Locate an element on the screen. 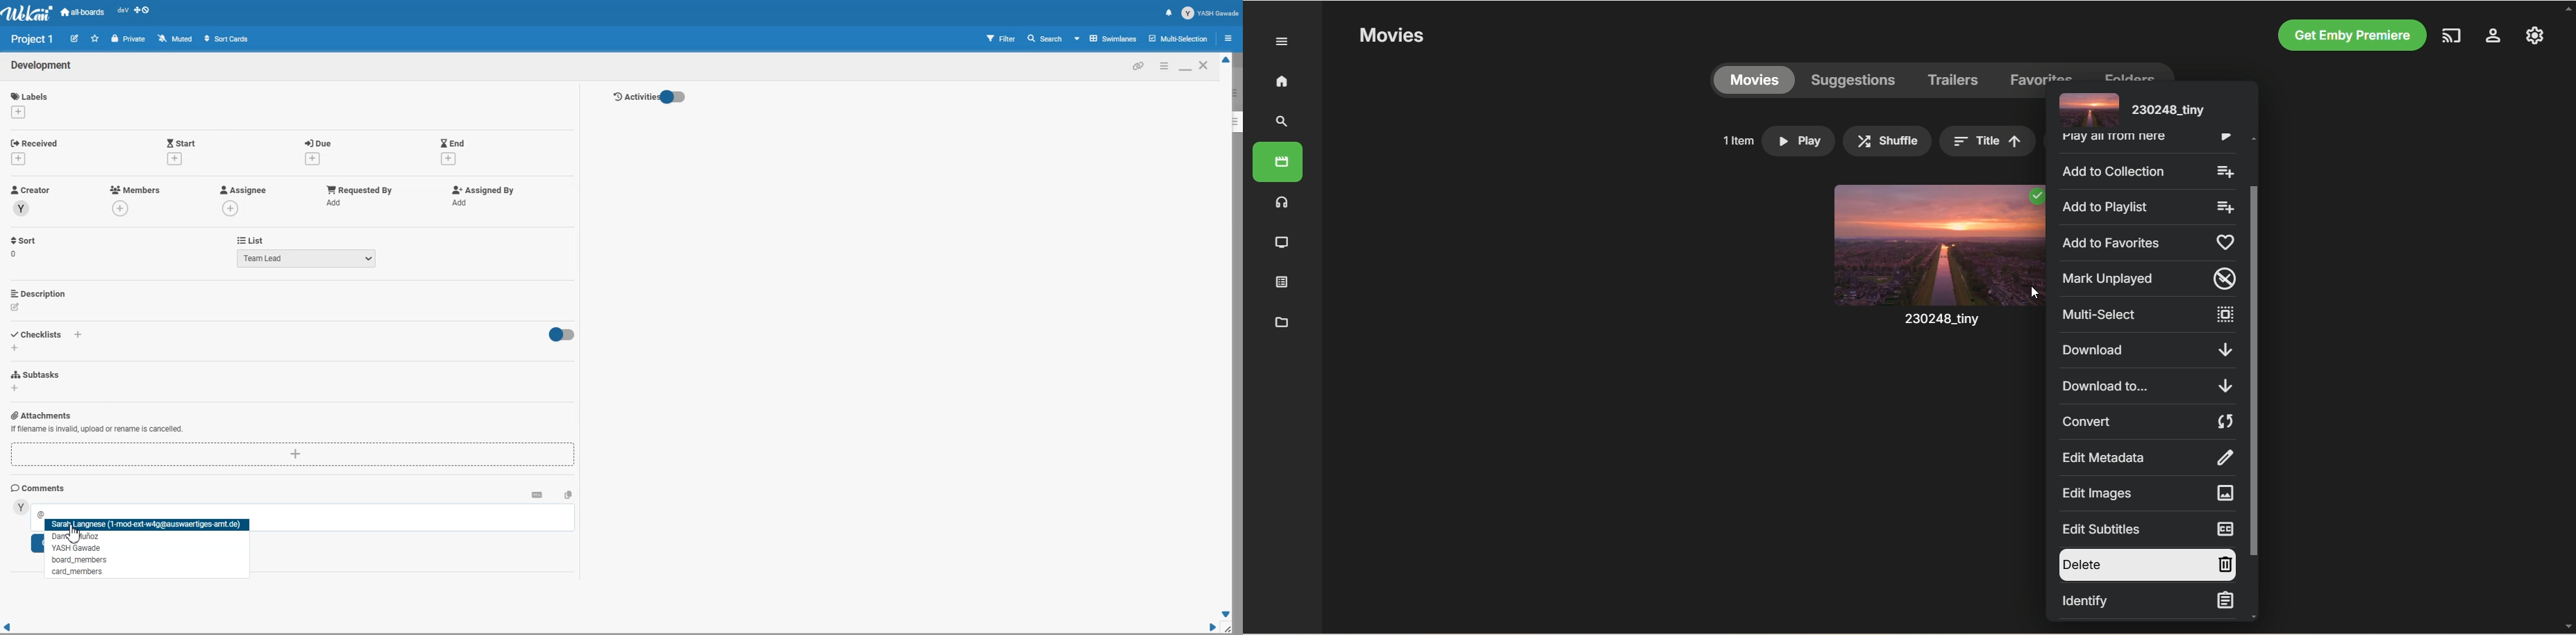 This screenshot has height=644, width=2576. Search is located at coordinates (1046, 38).